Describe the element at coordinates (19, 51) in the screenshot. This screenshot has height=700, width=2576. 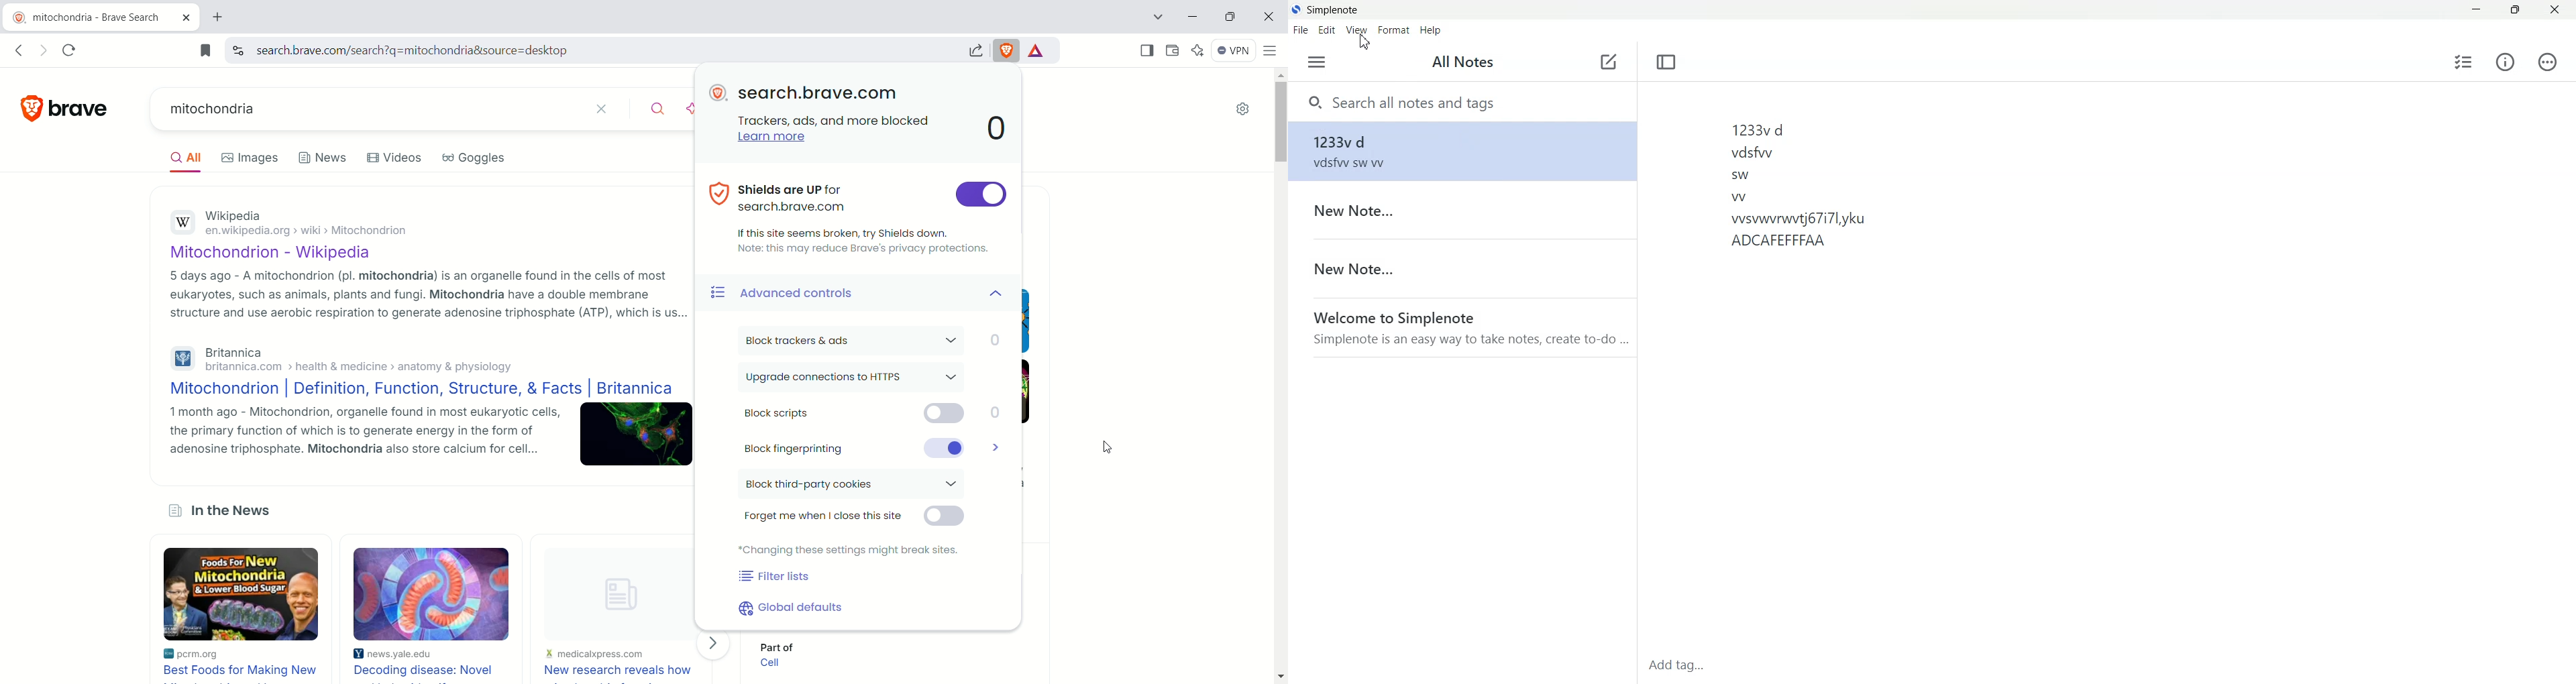
I see `Click to go back, hold to see history` at that location.